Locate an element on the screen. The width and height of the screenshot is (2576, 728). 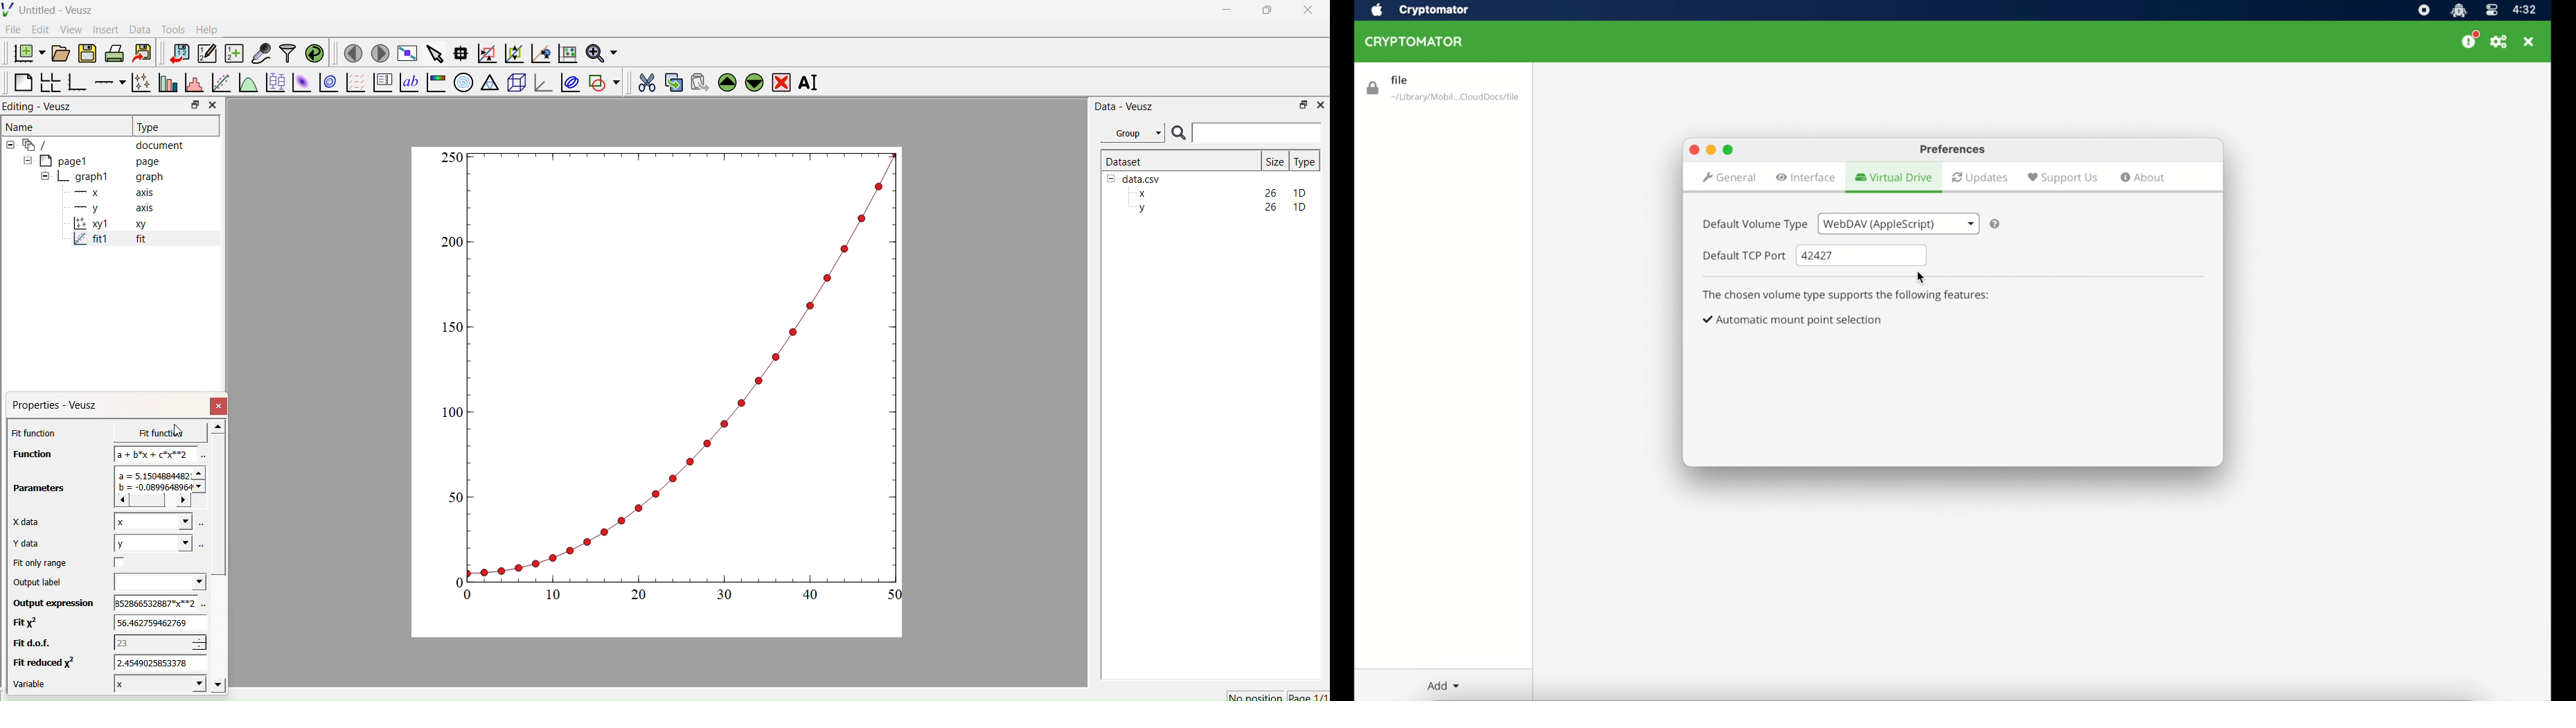
Import data is located at coordinates (176, 53).